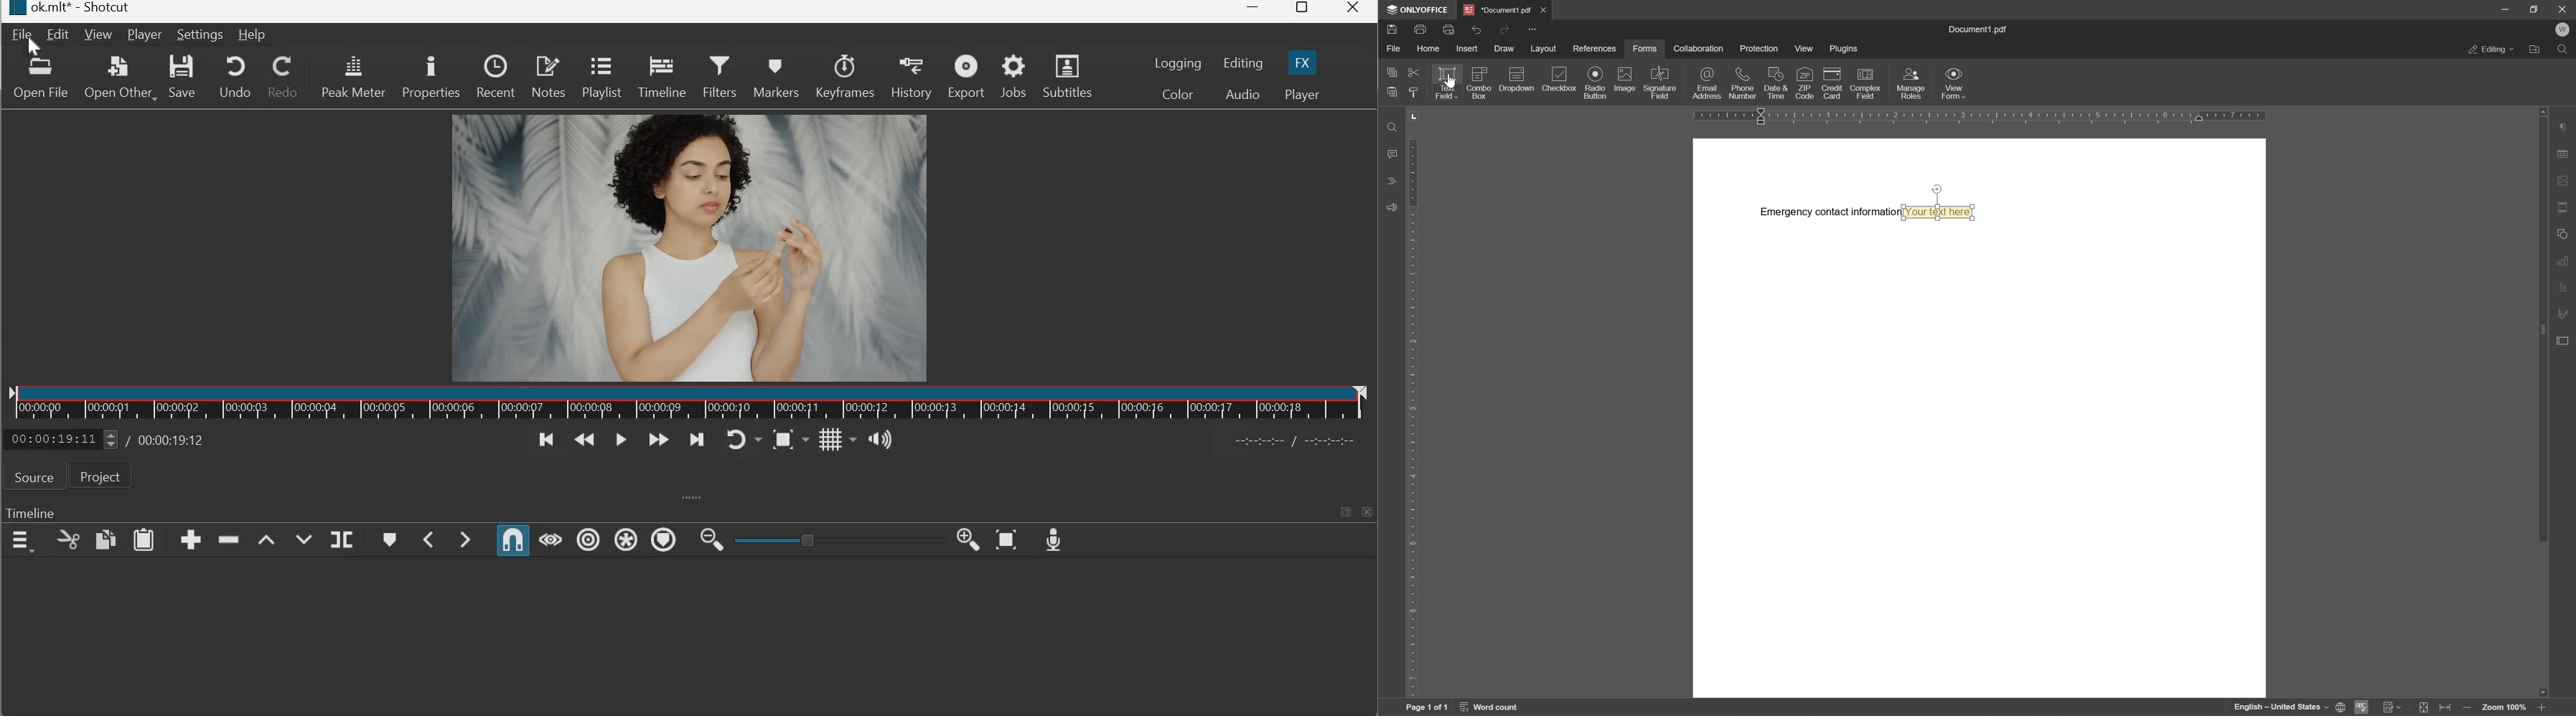 The height and width of the screenshot is (728, 2576). I want to click on Source, so click(33, 477).